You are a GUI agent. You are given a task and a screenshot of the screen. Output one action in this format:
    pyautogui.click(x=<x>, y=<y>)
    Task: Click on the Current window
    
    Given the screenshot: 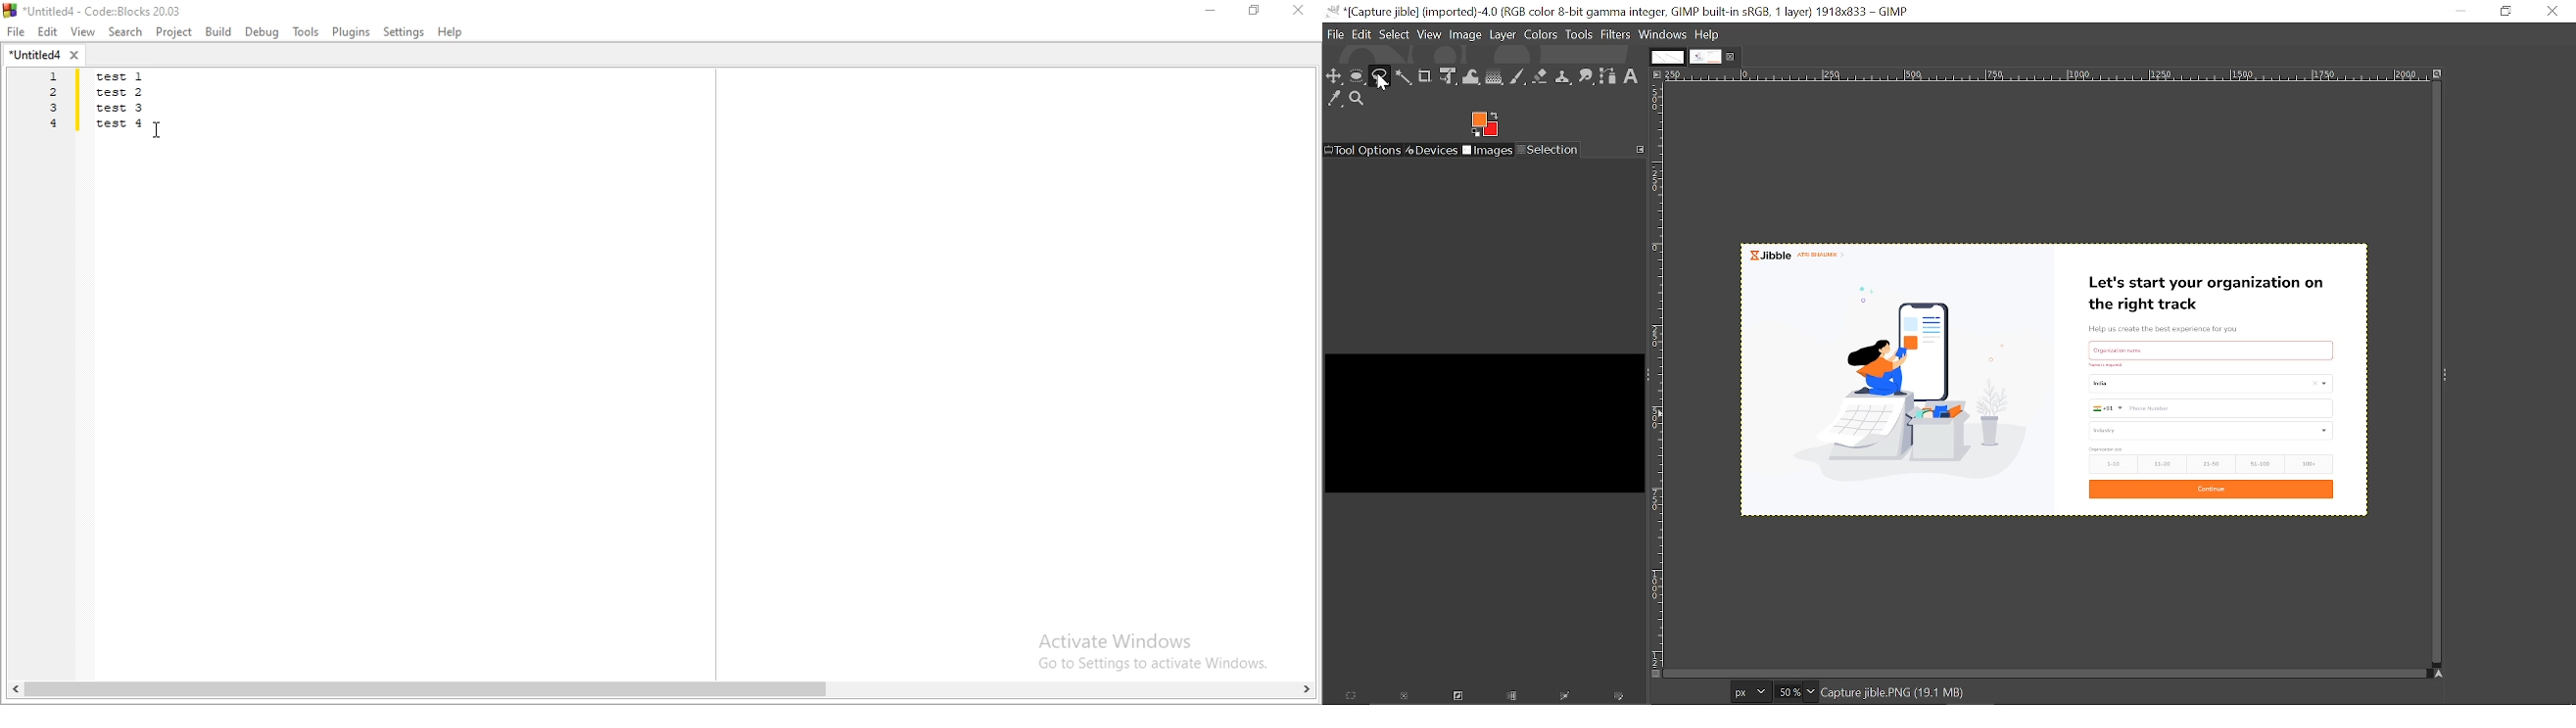 What is the action you would take?
    pyautogui.click(x=1618, y=12)
    